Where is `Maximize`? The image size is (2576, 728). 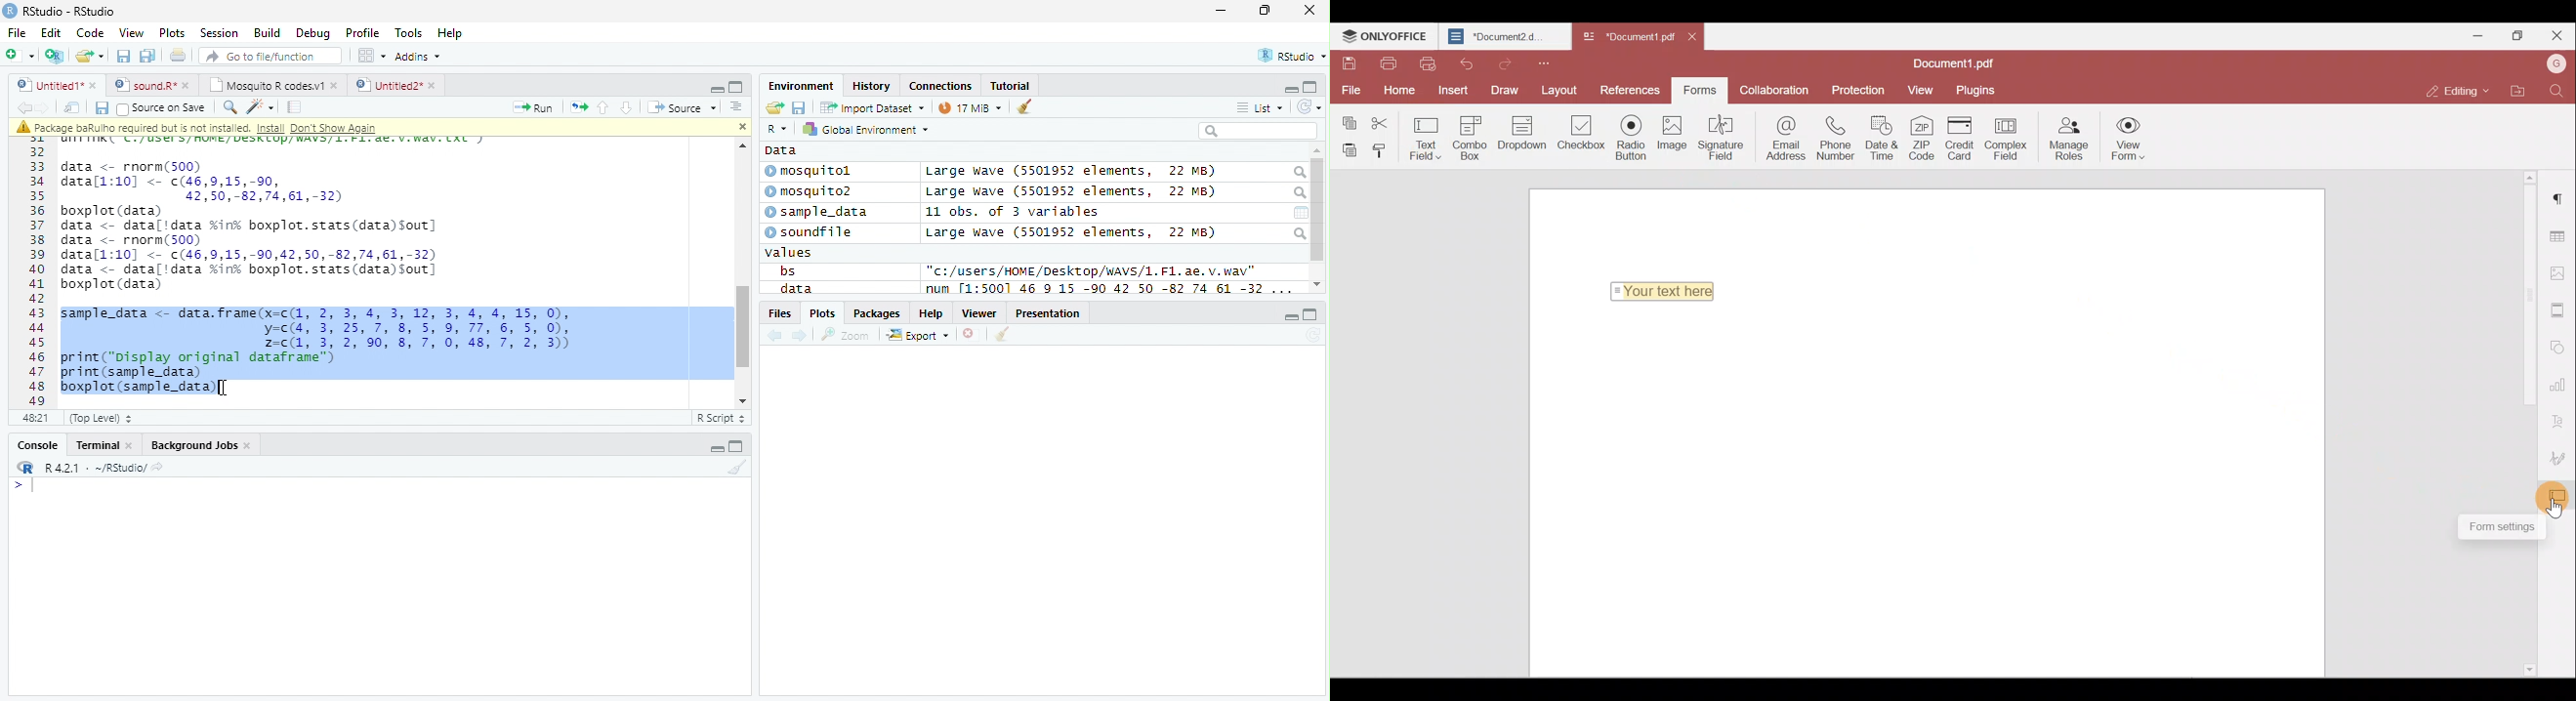 Maximize is located at coordinates (2517, 32).